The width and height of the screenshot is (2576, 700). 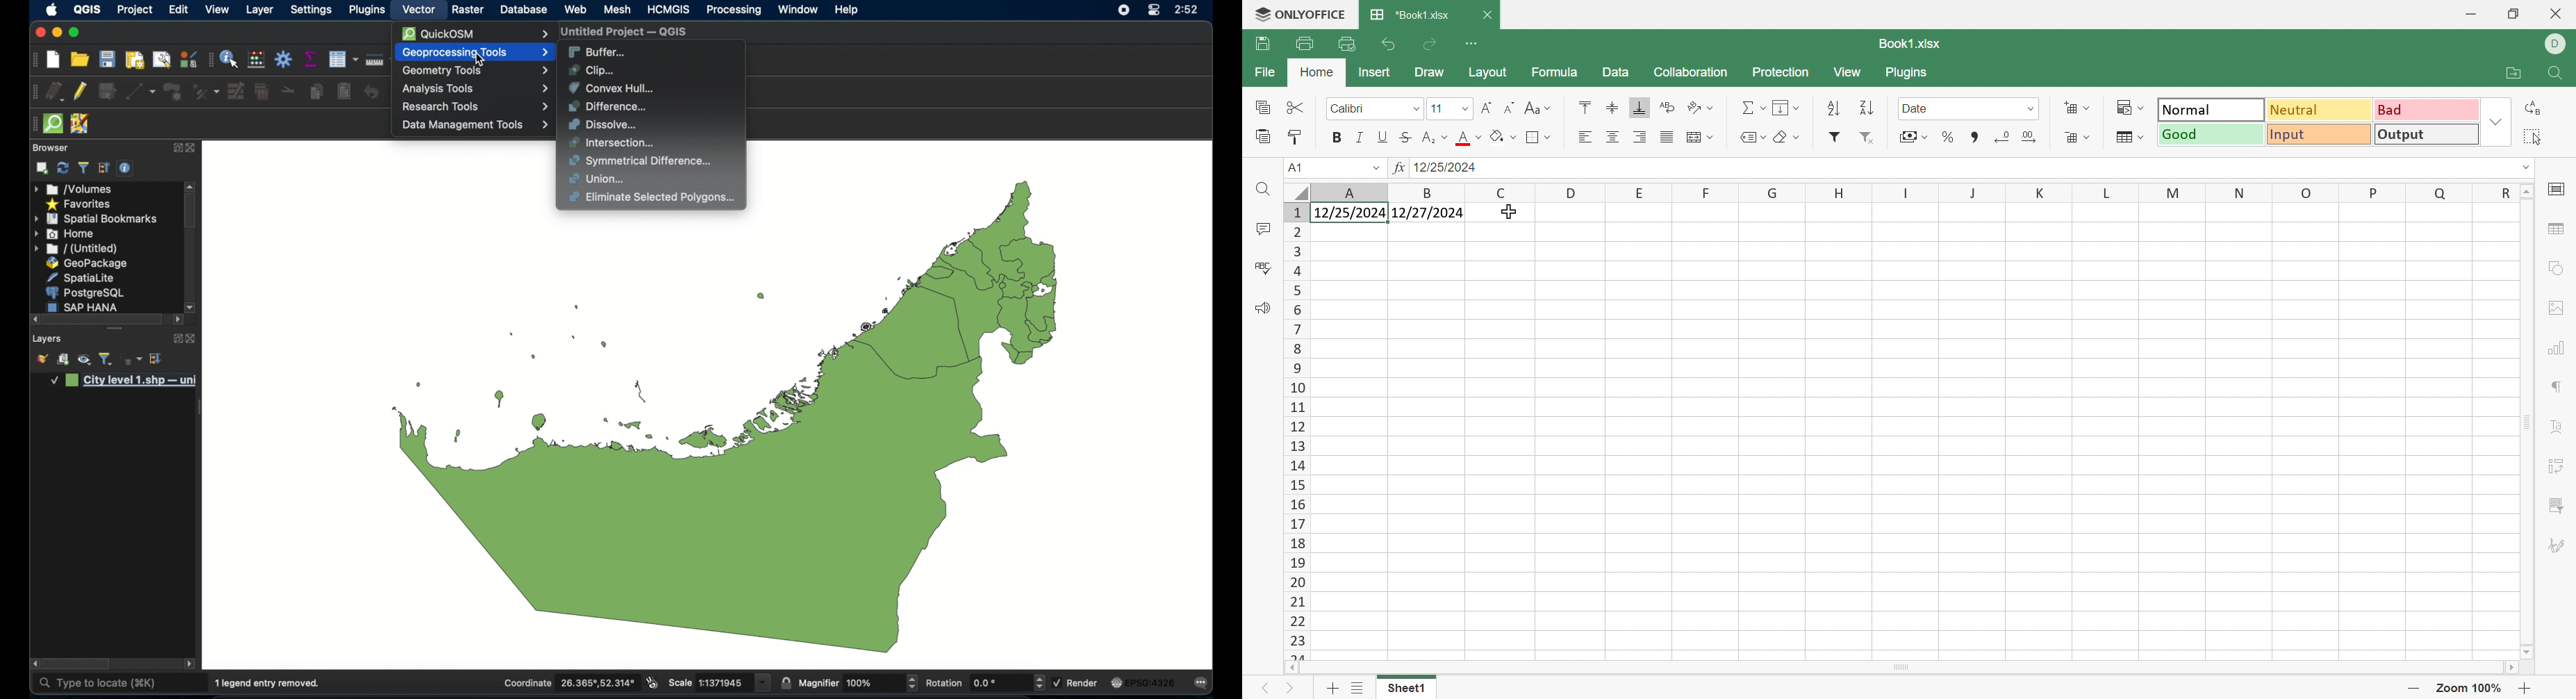 What do you see at coordinates (1298, 137) in the screenshot?
I see `Copy Style` at bounding box center [1298, 137].